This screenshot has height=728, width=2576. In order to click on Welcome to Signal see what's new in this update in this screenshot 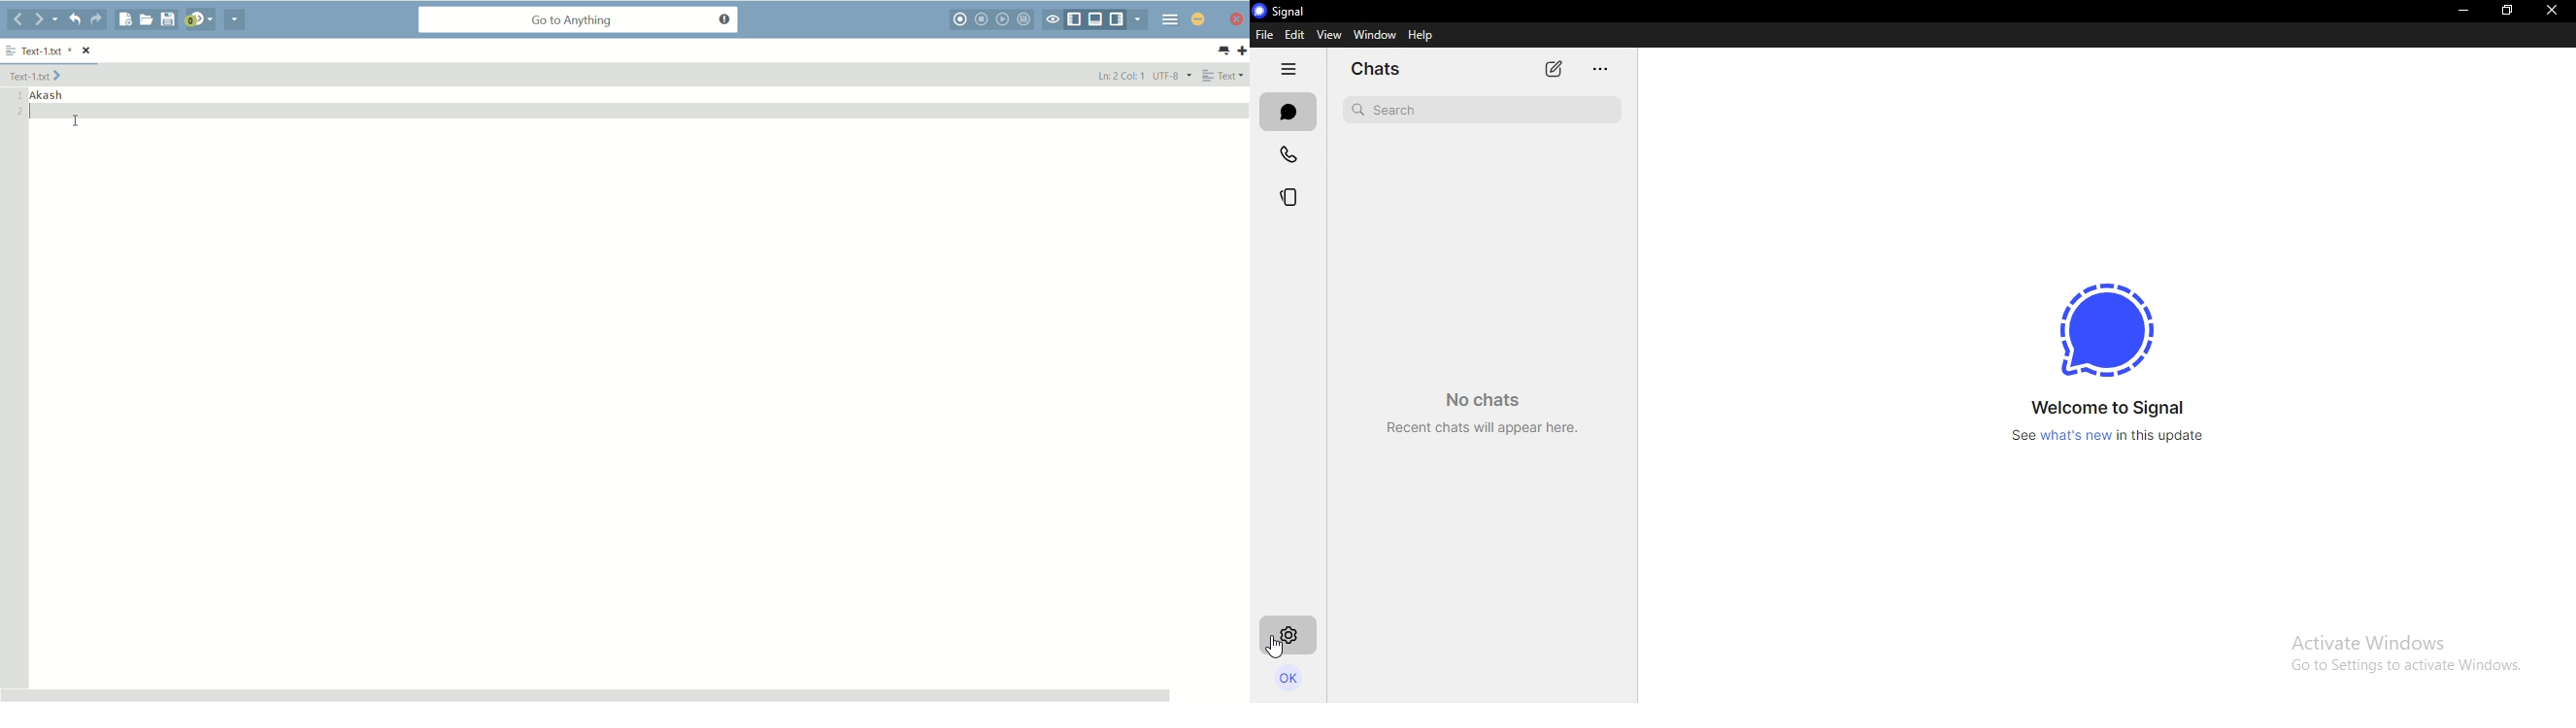, I will do `click(2105, 420)`.